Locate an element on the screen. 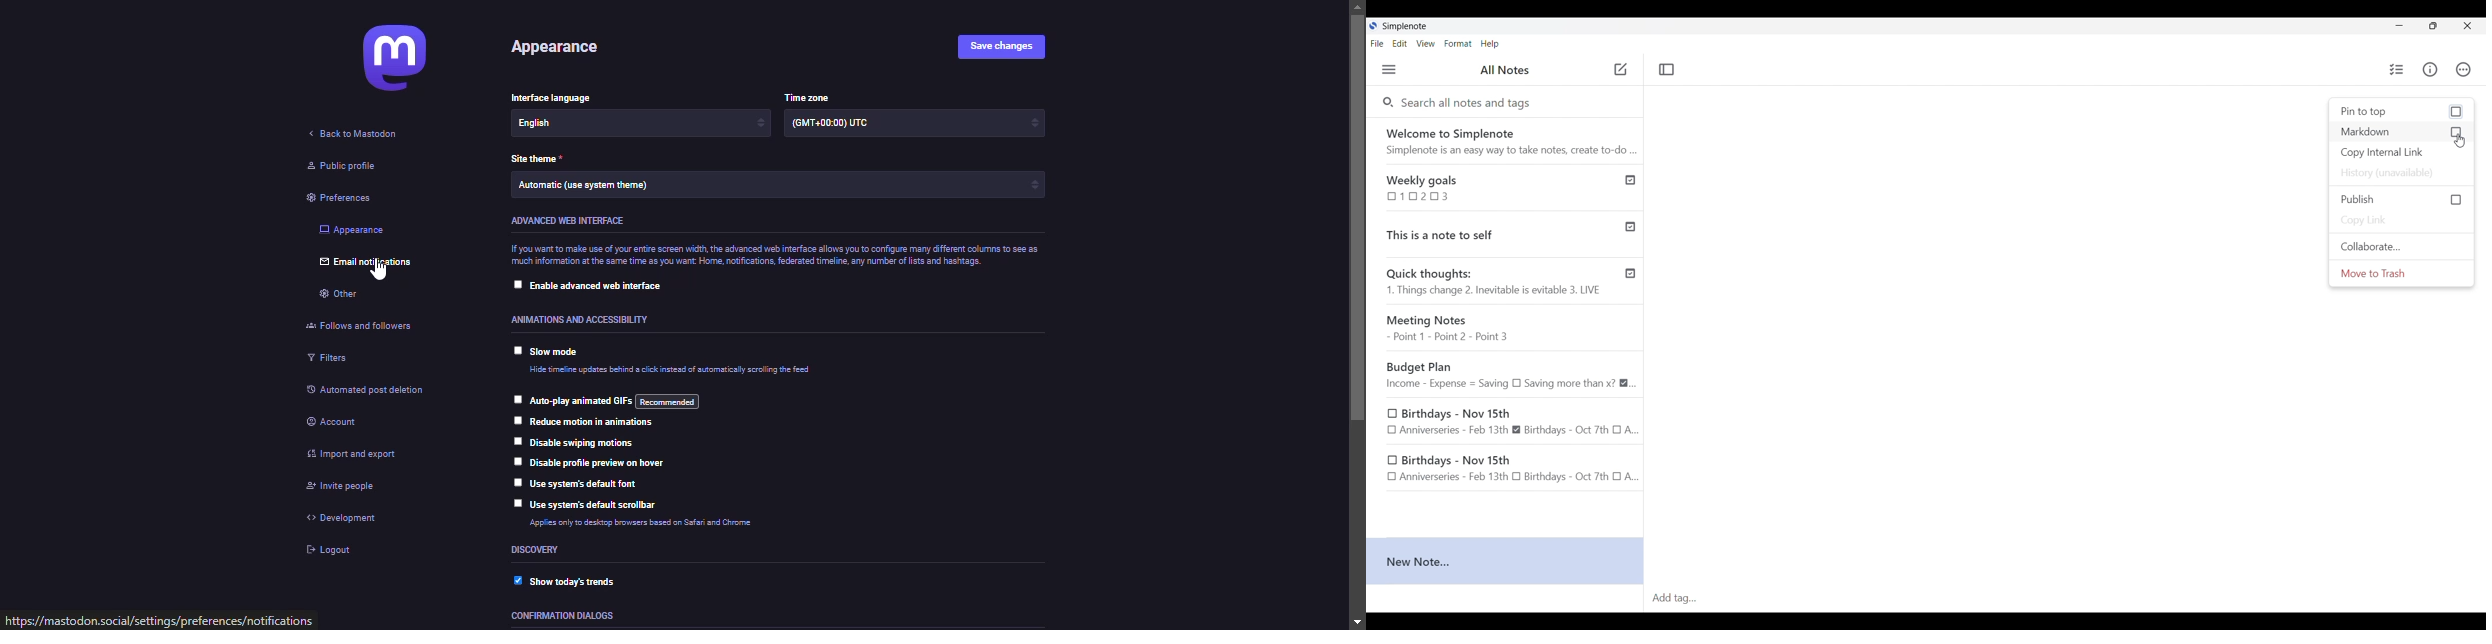  This is a note to self is located at coordinates (1490, 232).